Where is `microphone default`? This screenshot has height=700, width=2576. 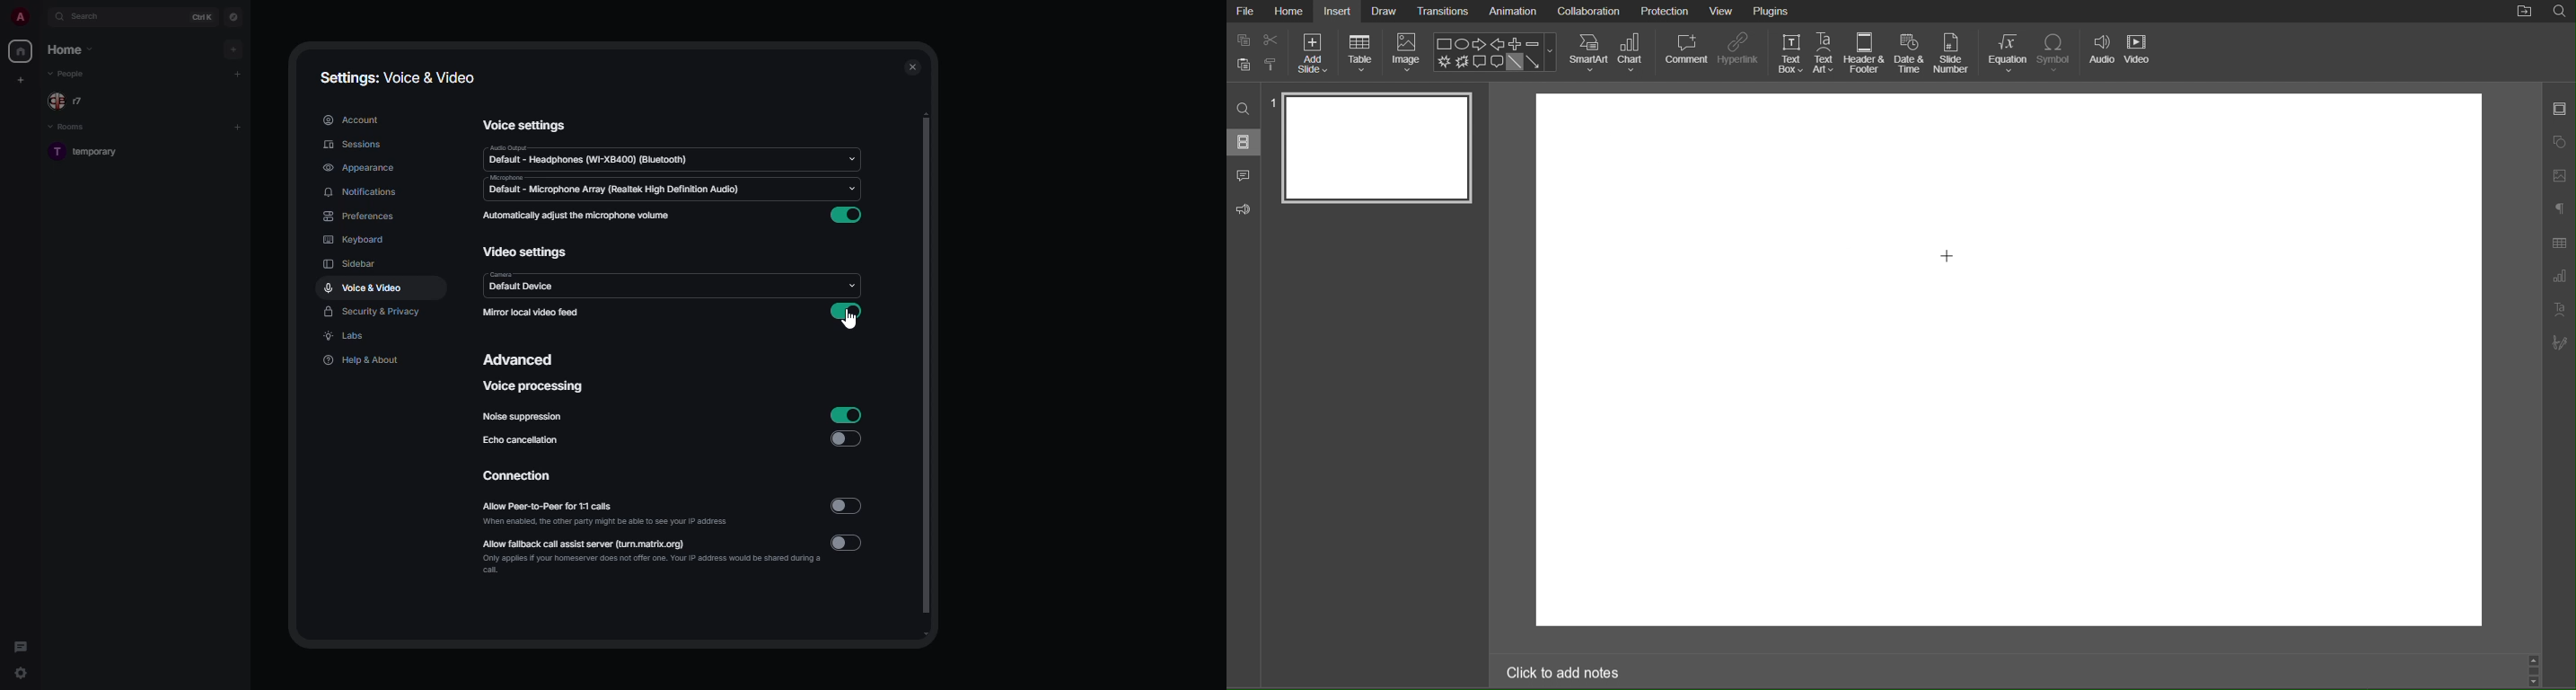 microphone default is located at coordinates (609, 186).